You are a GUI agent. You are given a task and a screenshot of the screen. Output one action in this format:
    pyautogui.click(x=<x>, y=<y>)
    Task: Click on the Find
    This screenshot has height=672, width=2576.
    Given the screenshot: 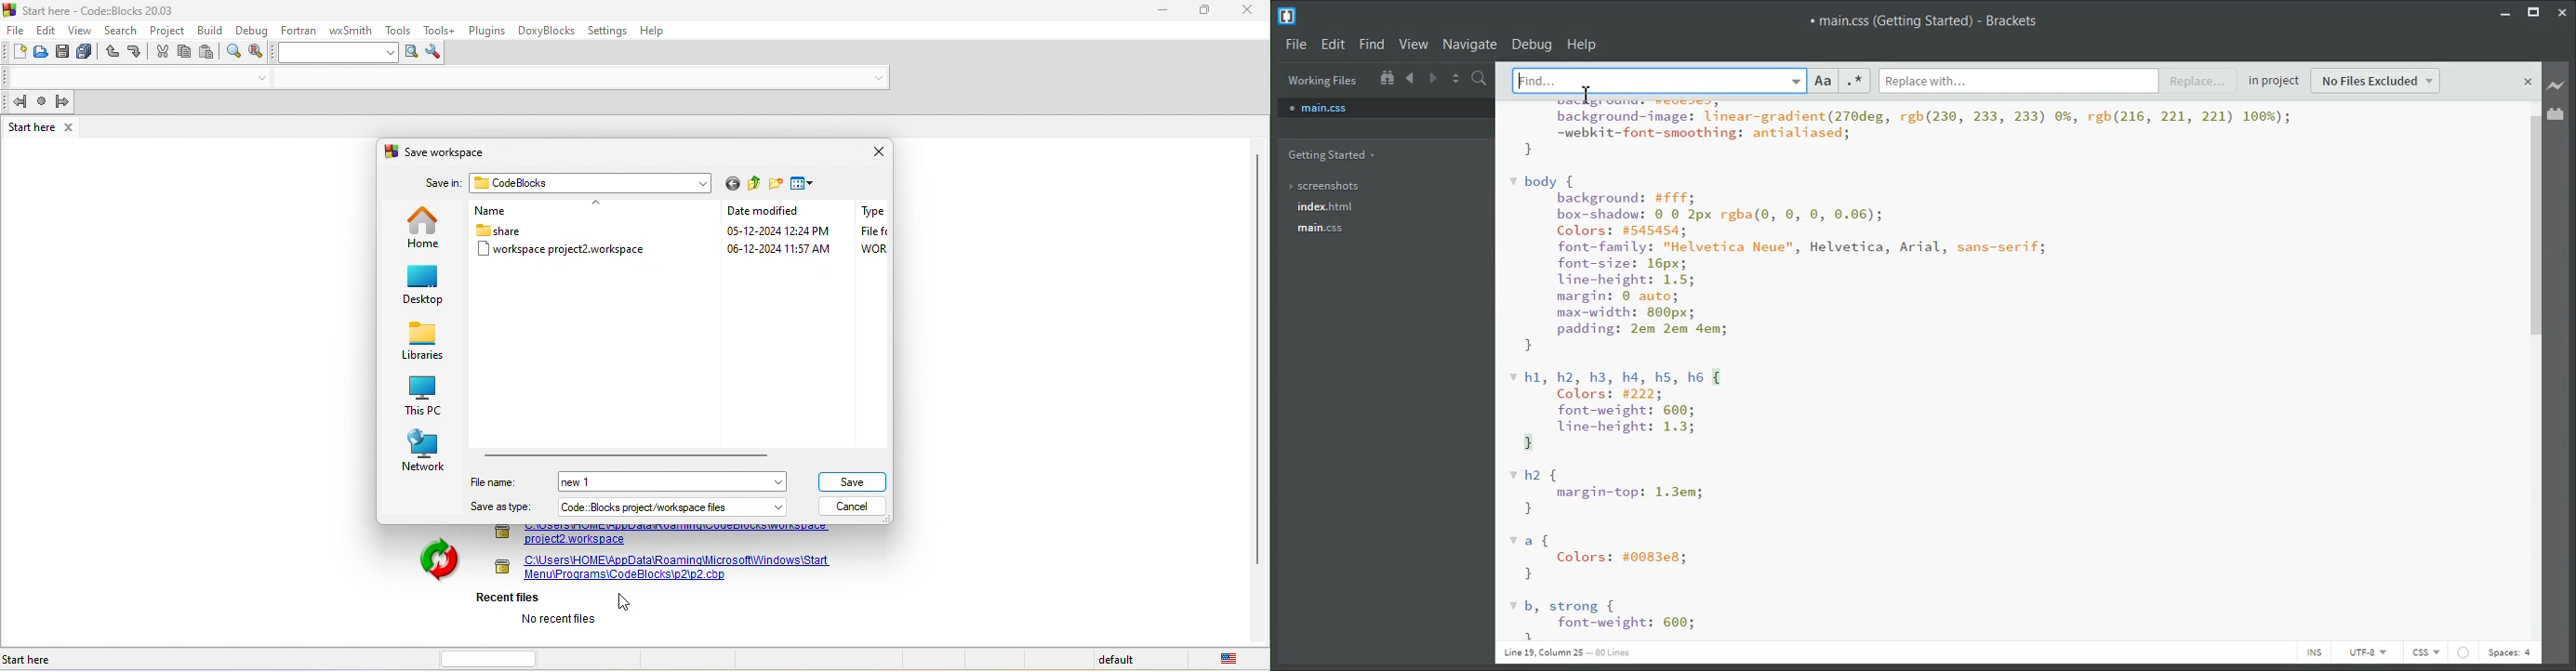 What is the action you would take?
    pyautogui.click(x=1371, y=44)
    